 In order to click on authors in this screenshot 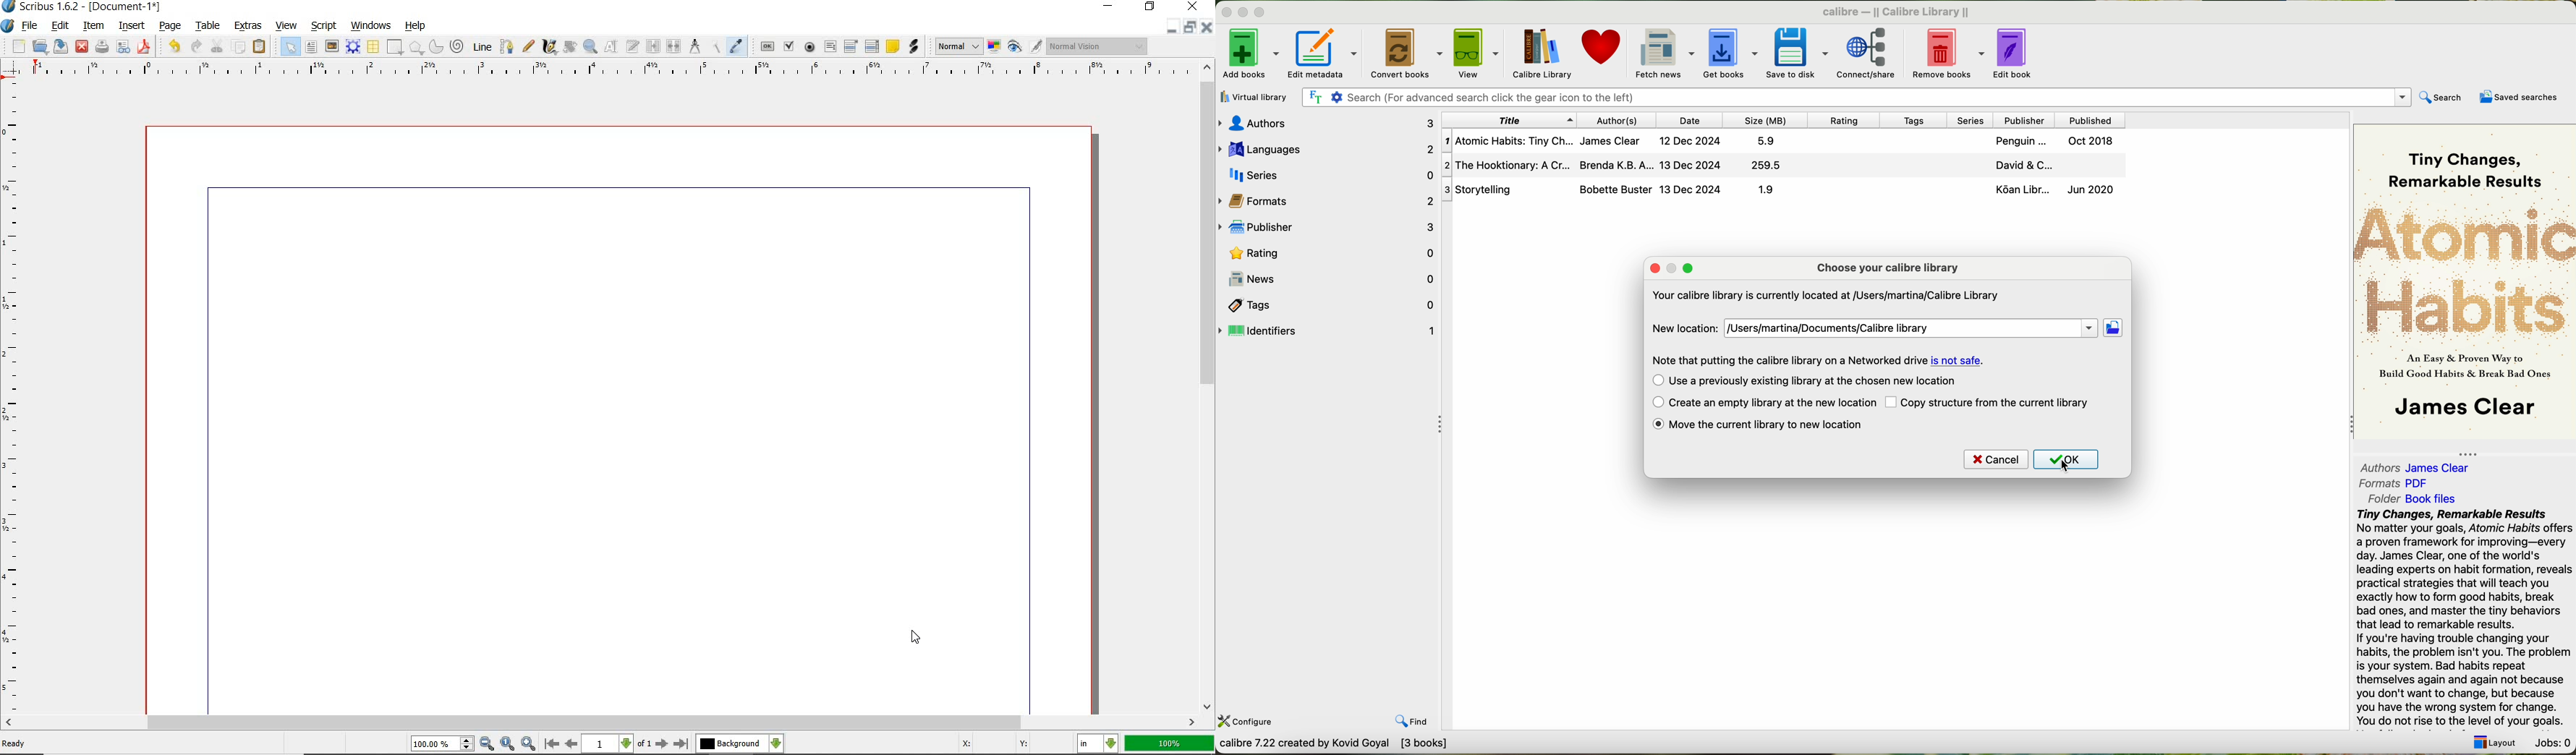, I will do `click(1326, 122)`.